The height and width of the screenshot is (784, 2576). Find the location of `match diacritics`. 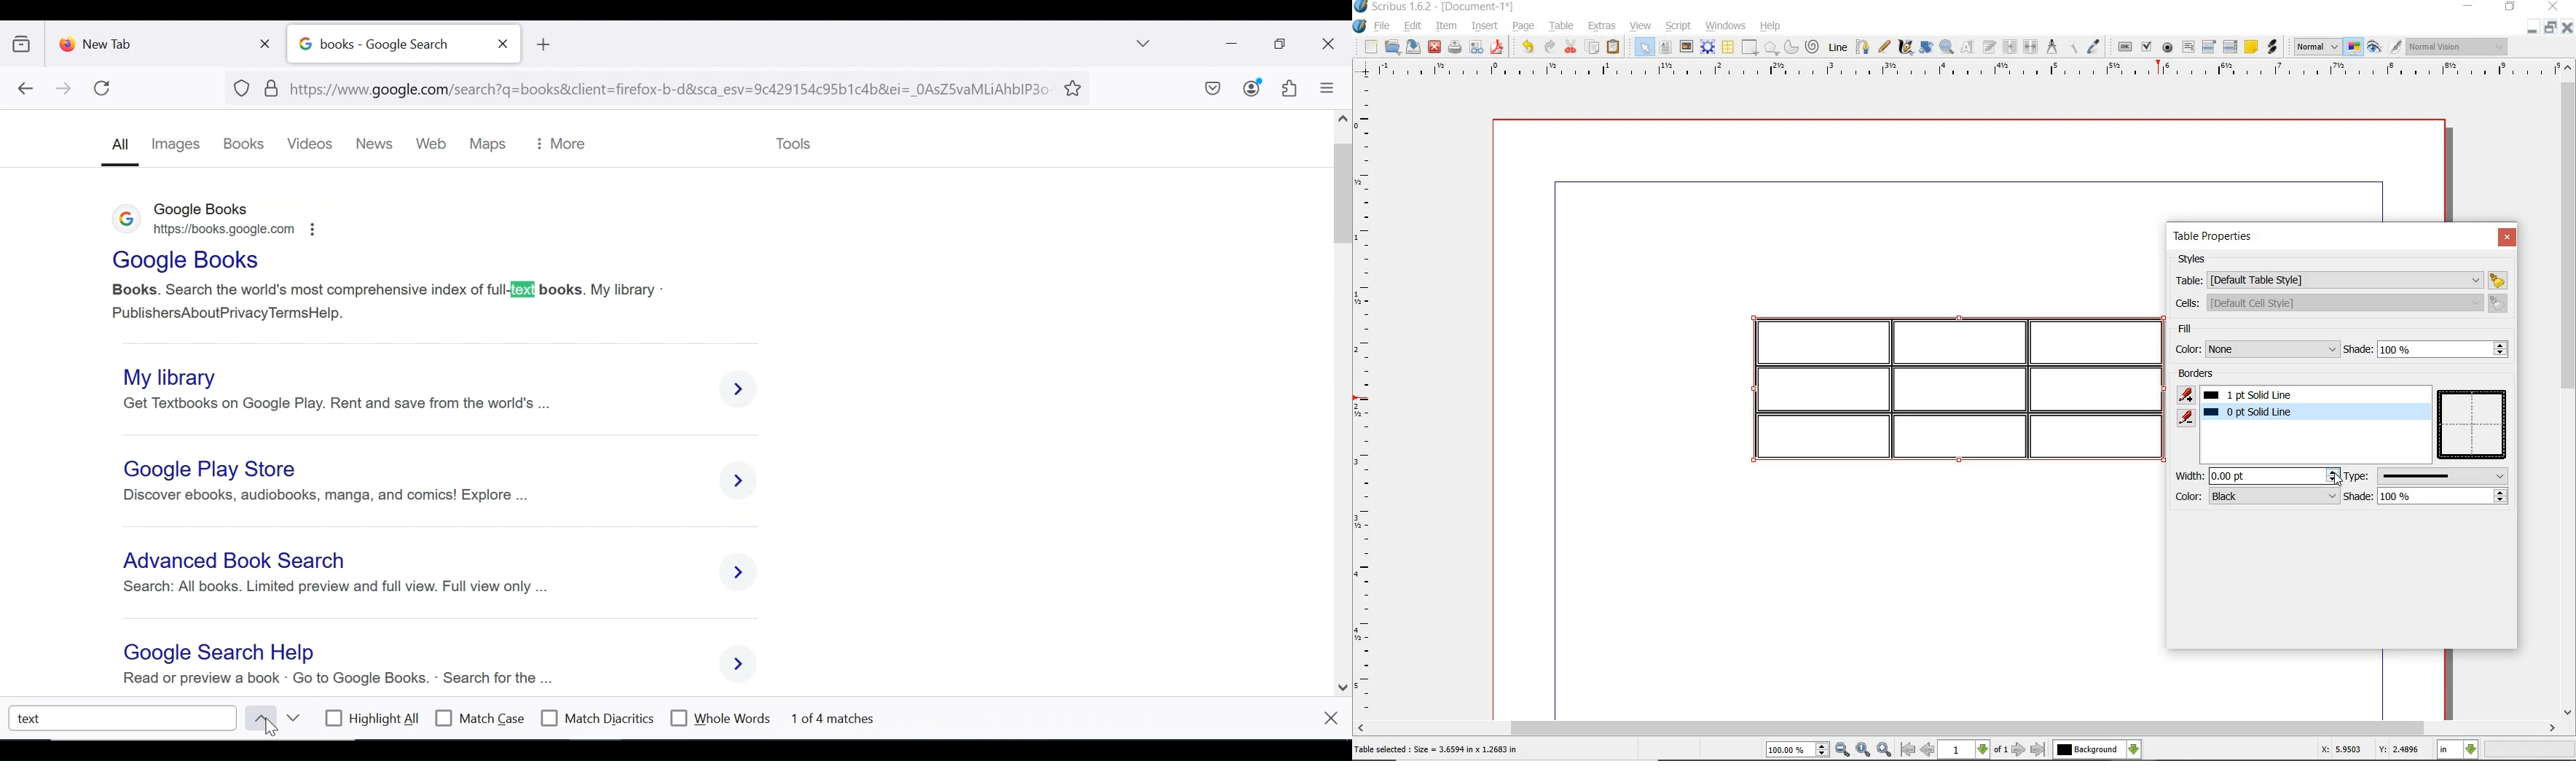

match diacritics is located at coordinates (598, 719).